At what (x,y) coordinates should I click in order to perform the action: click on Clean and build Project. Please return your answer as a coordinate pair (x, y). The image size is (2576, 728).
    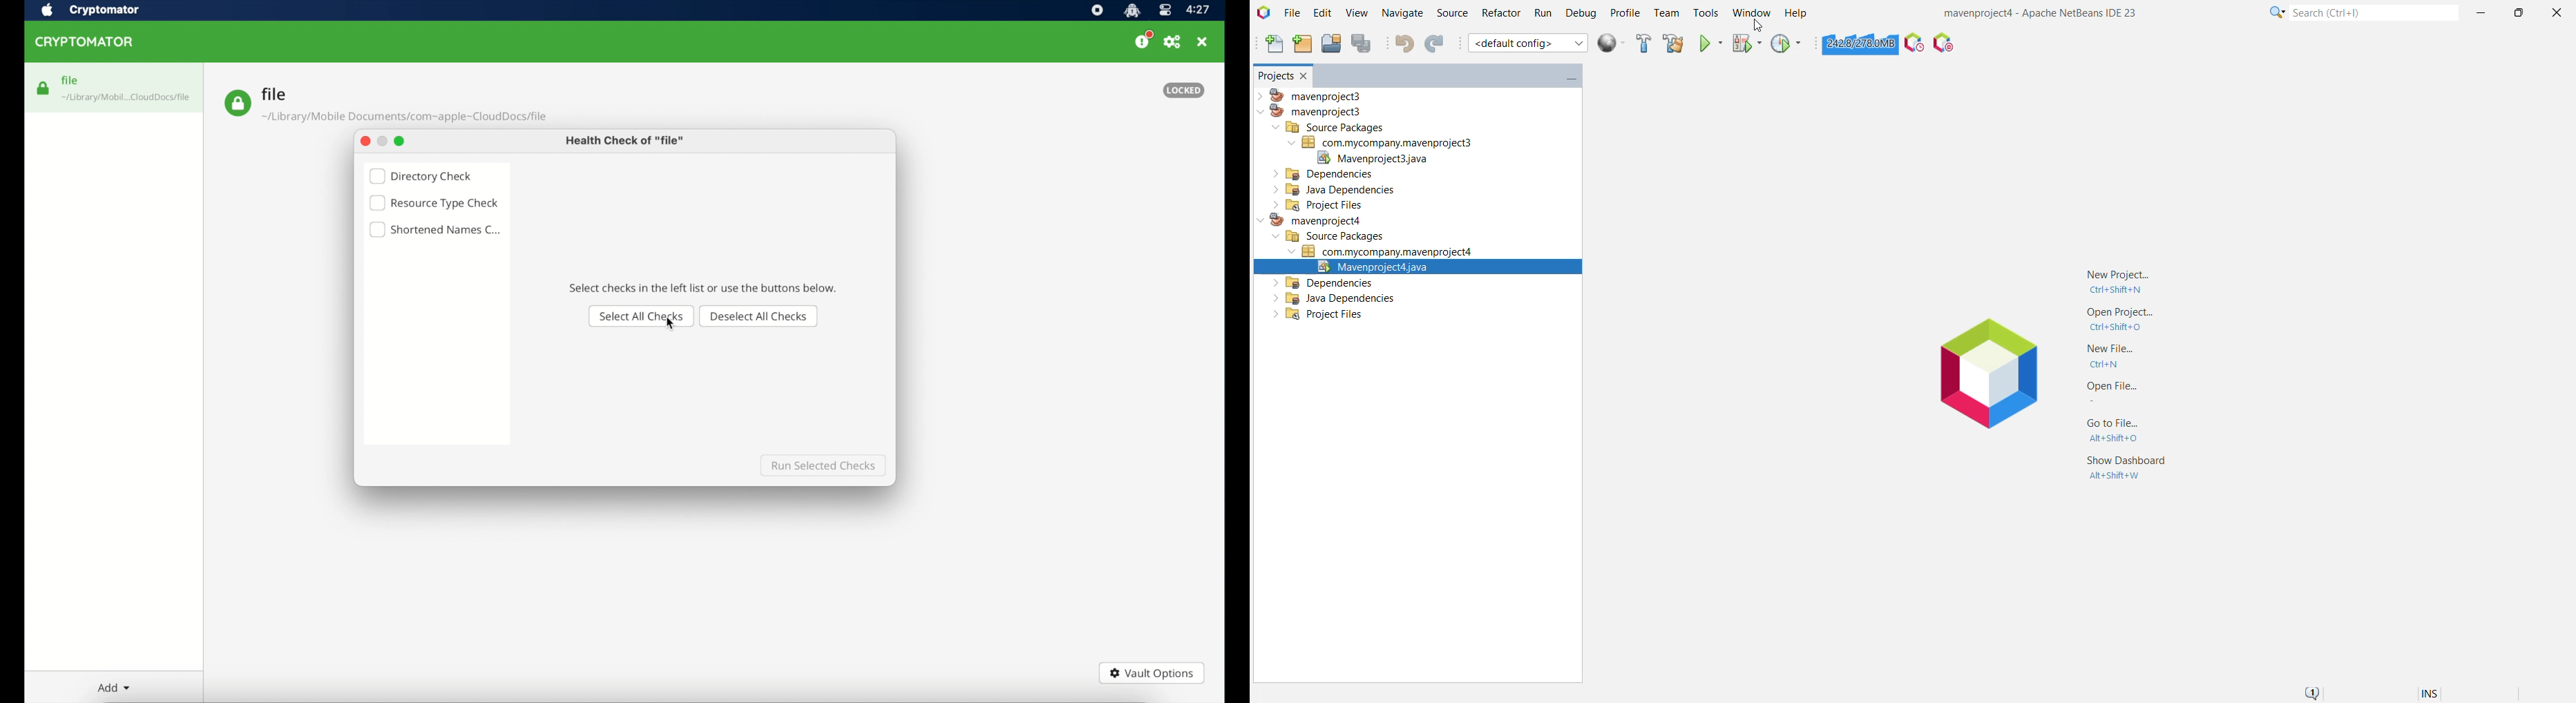
    Looking at the image, I should click on (1672, 44).